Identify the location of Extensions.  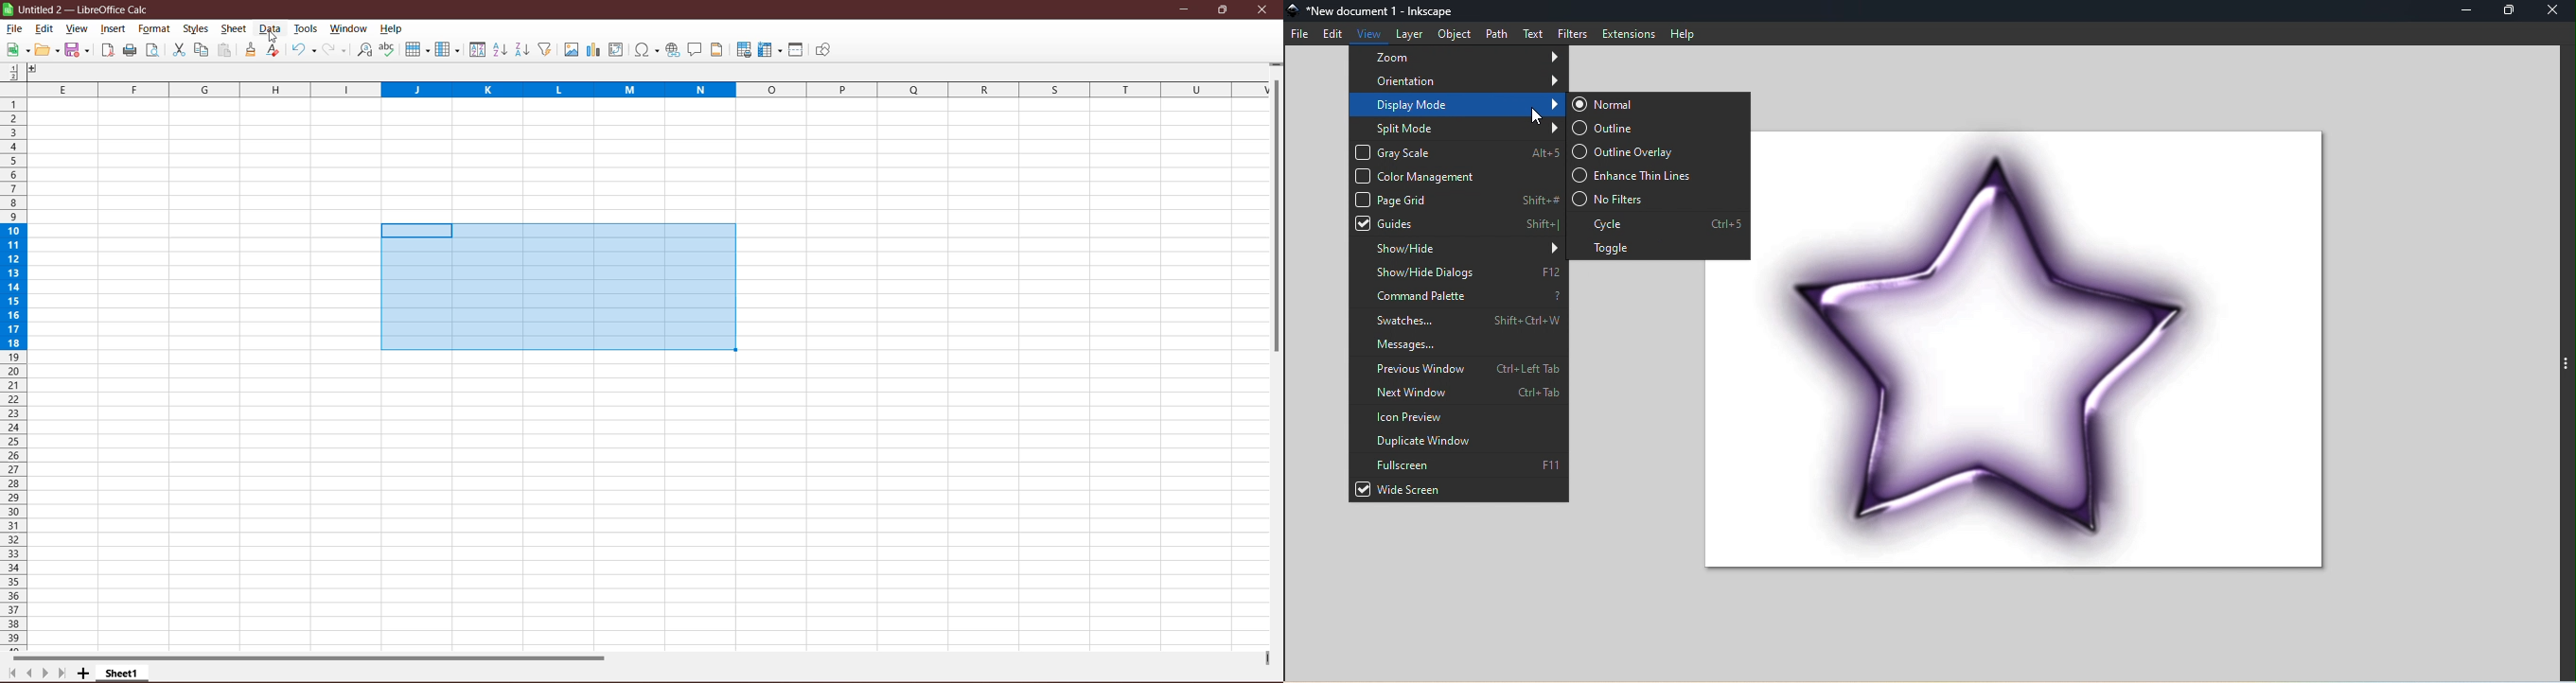
(1629, 32).